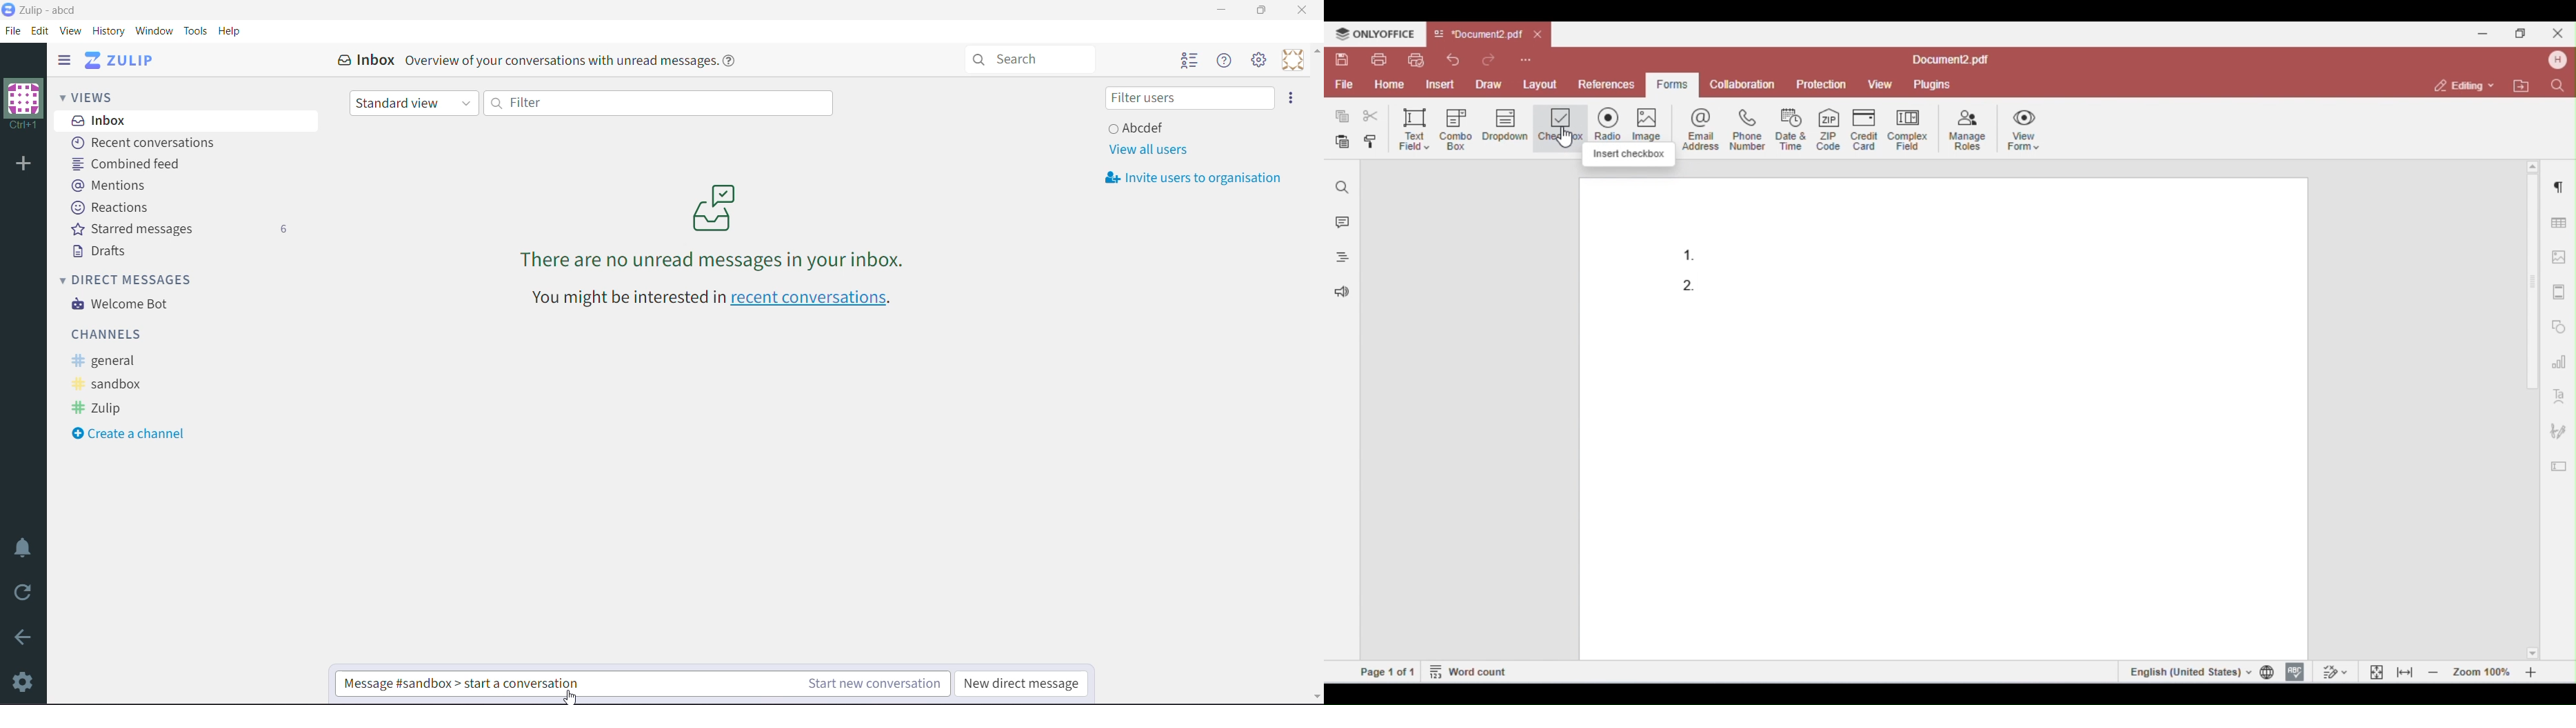  Describe the element at coordinates (1316, 374) in the screenshot. I see `Vertical Scroll Bar` at that location.